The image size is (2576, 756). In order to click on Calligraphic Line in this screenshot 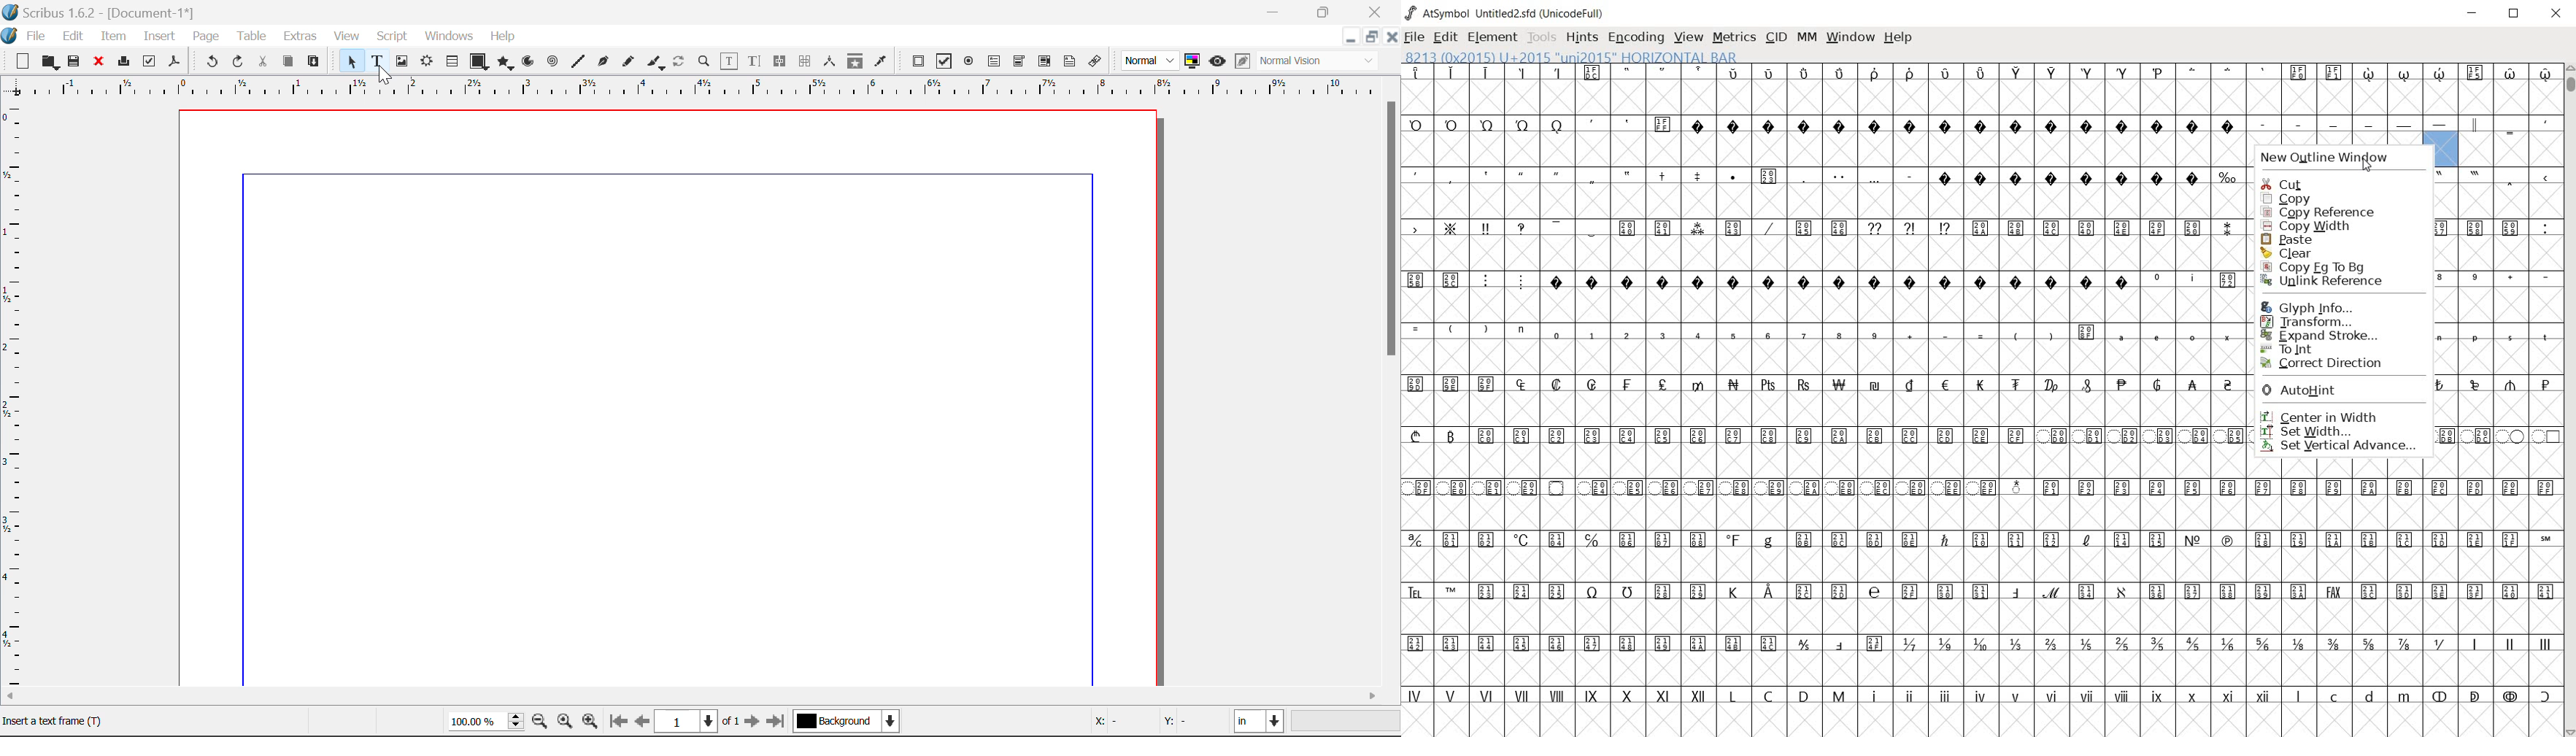, I will do `click(652, 62)`.